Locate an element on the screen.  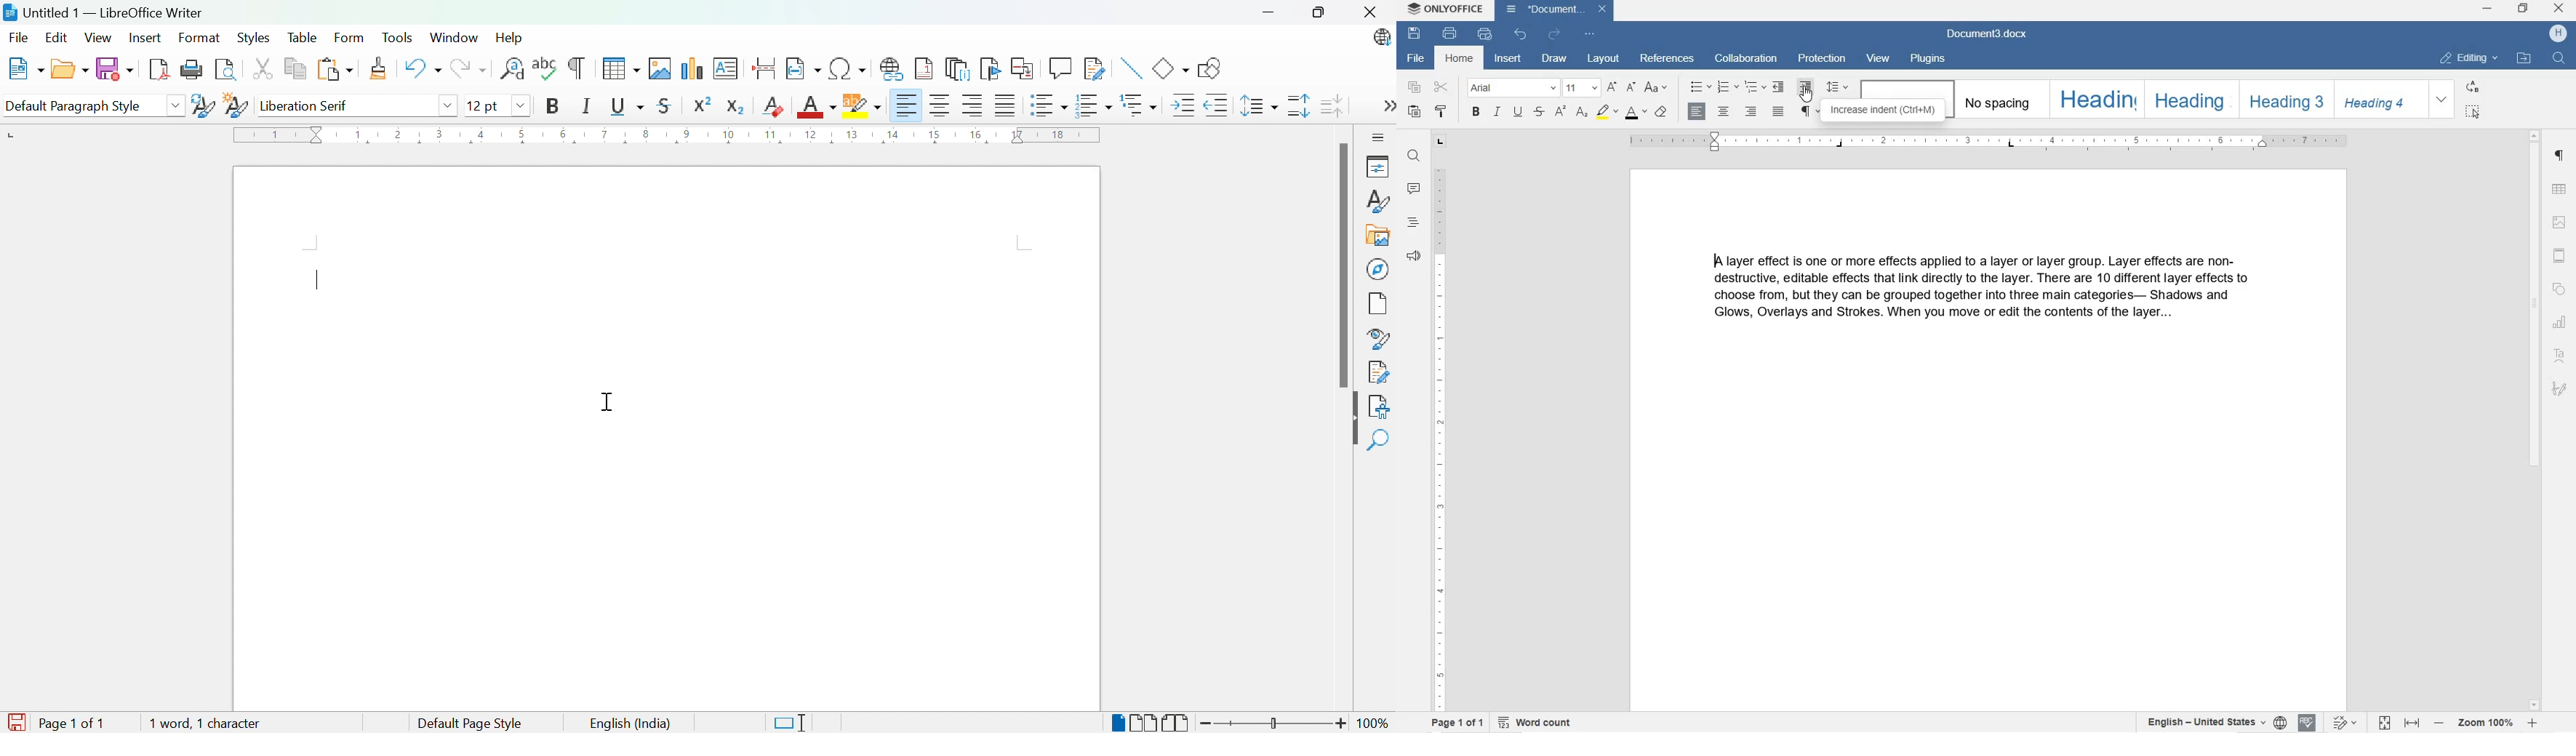
Check spelling is located at coordinates (546, 68).